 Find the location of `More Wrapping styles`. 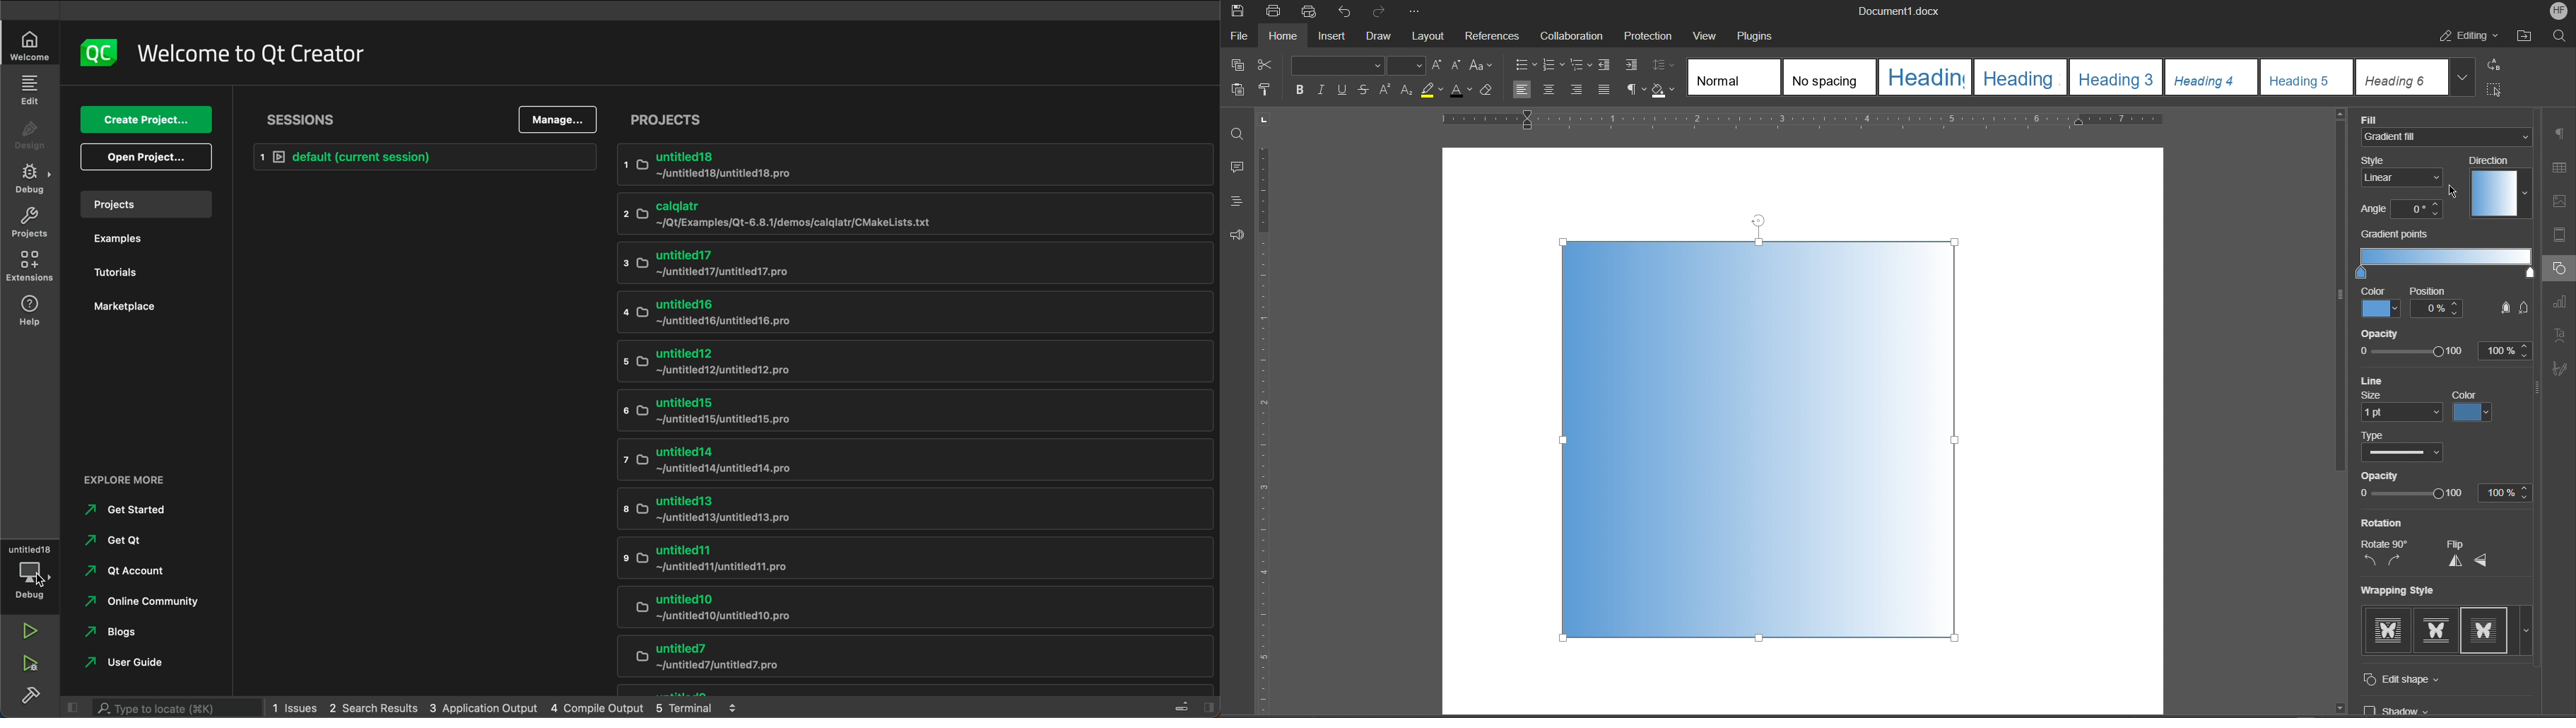

More Wrapping styles is located at coordinates (2527, 632).